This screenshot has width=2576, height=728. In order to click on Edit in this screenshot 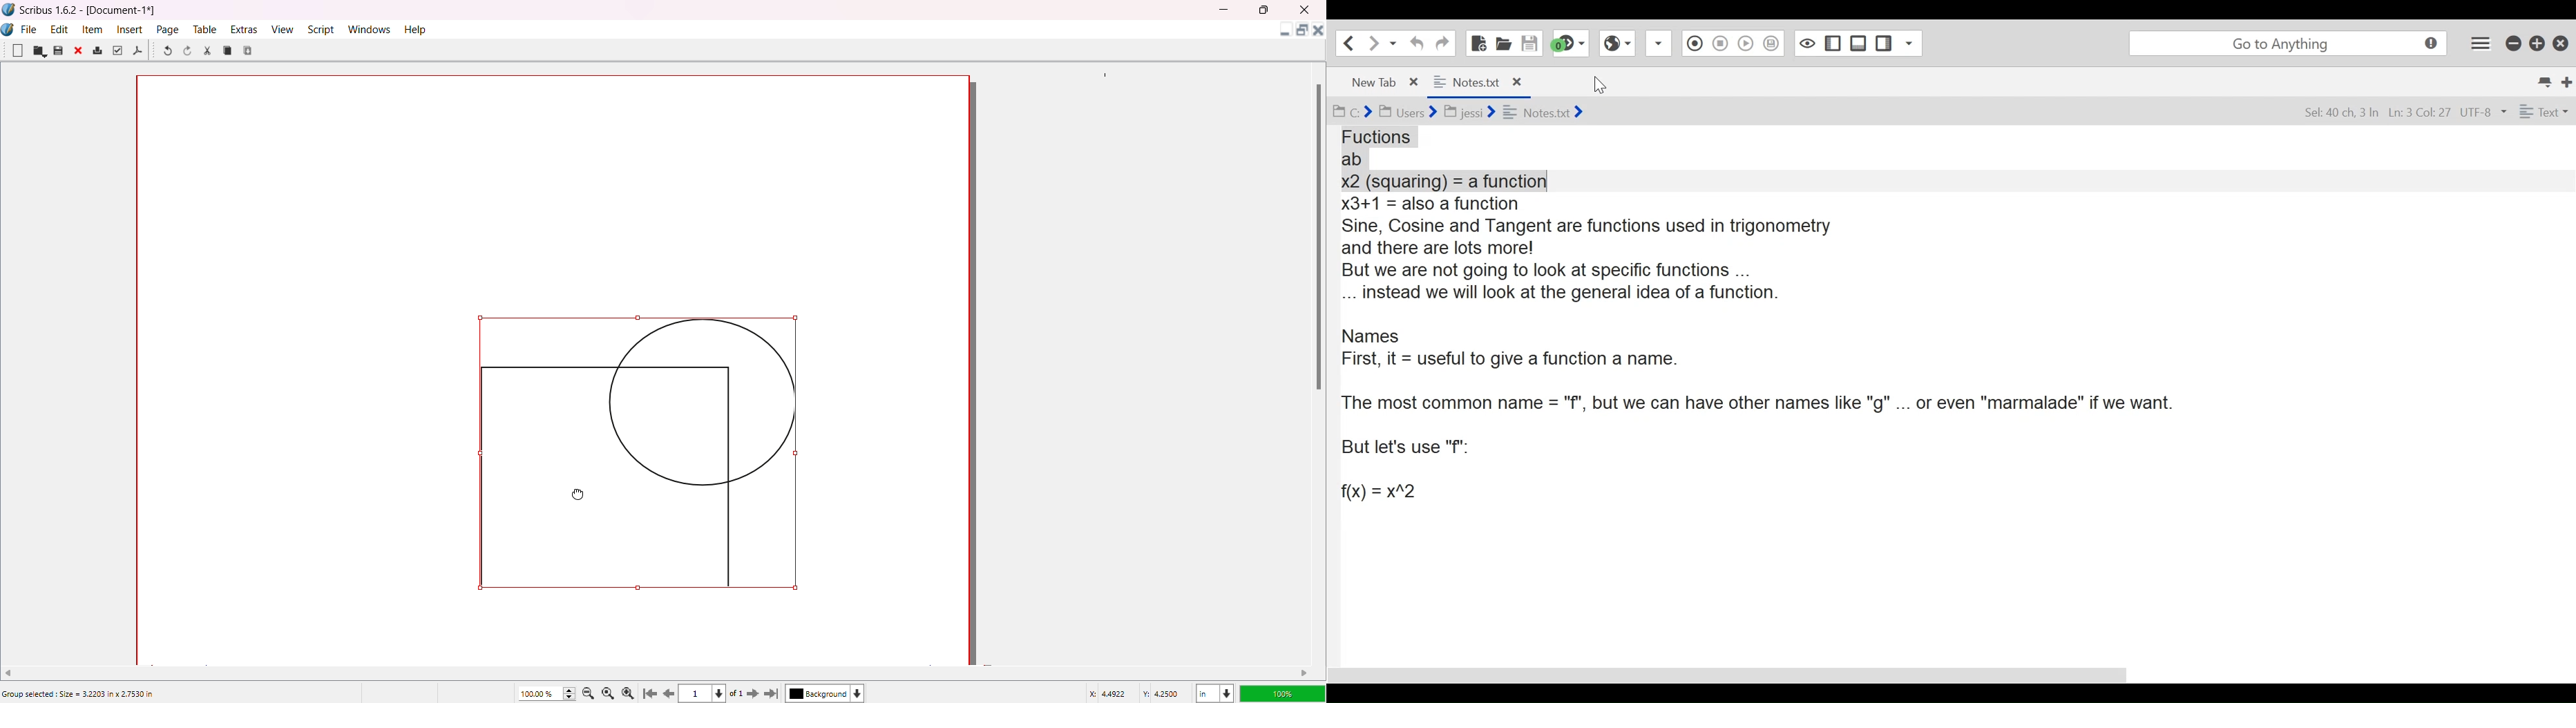, I will do `click(59, 28)`.